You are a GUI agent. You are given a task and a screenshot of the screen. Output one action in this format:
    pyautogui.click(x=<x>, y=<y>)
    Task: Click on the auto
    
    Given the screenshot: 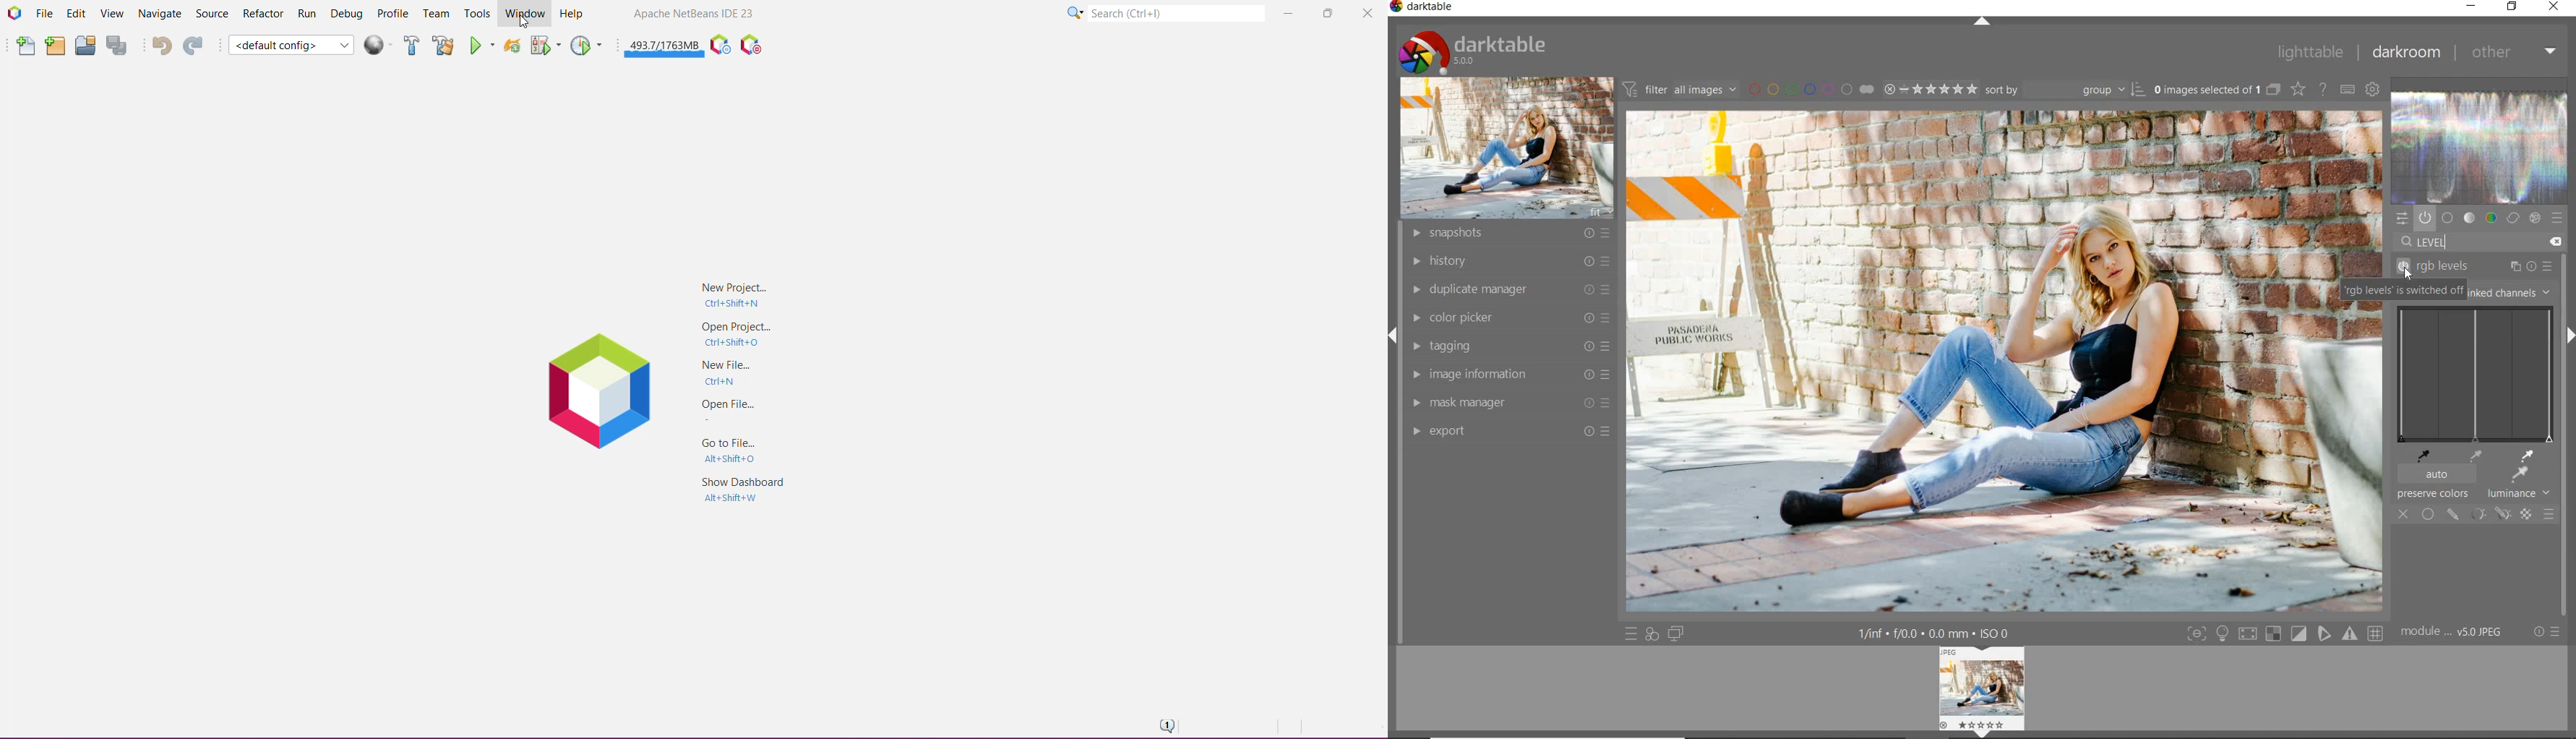 What is the action you would take?
    pyautogui.click(x=2438, y=474)
    